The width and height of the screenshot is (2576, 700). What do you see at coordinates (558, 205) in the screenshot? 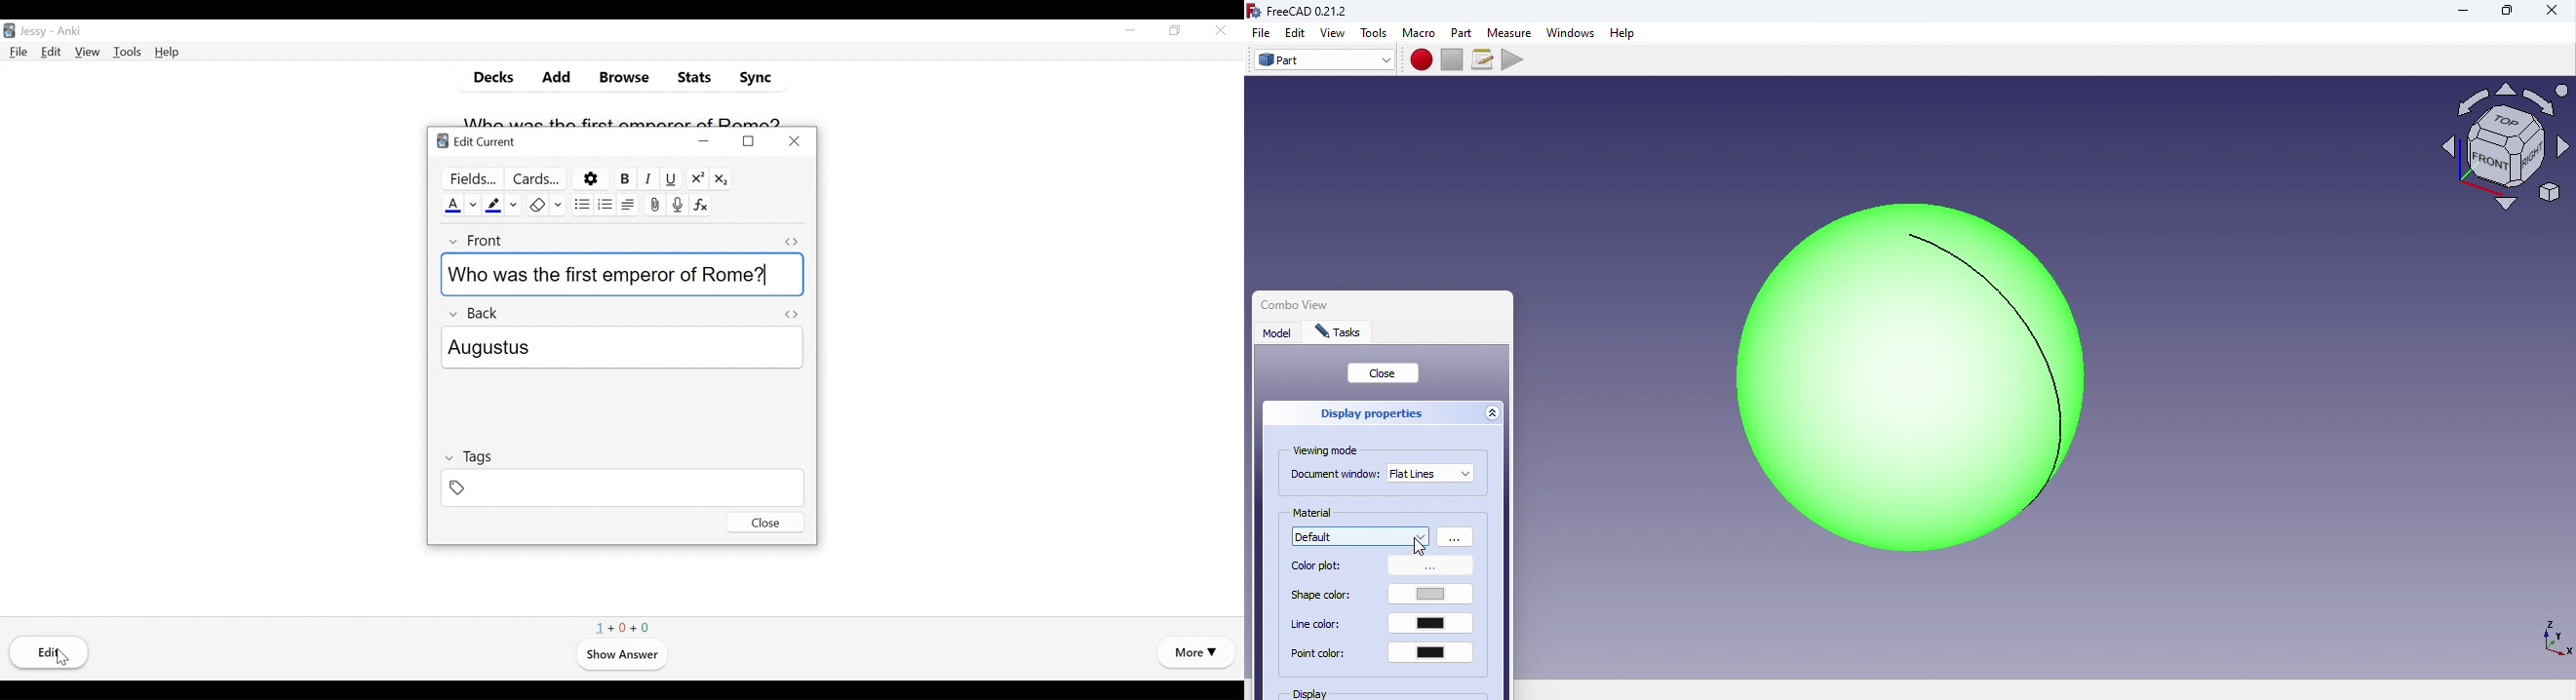
I see `Select Formatting to Remove` at bounding box center [558, 205].